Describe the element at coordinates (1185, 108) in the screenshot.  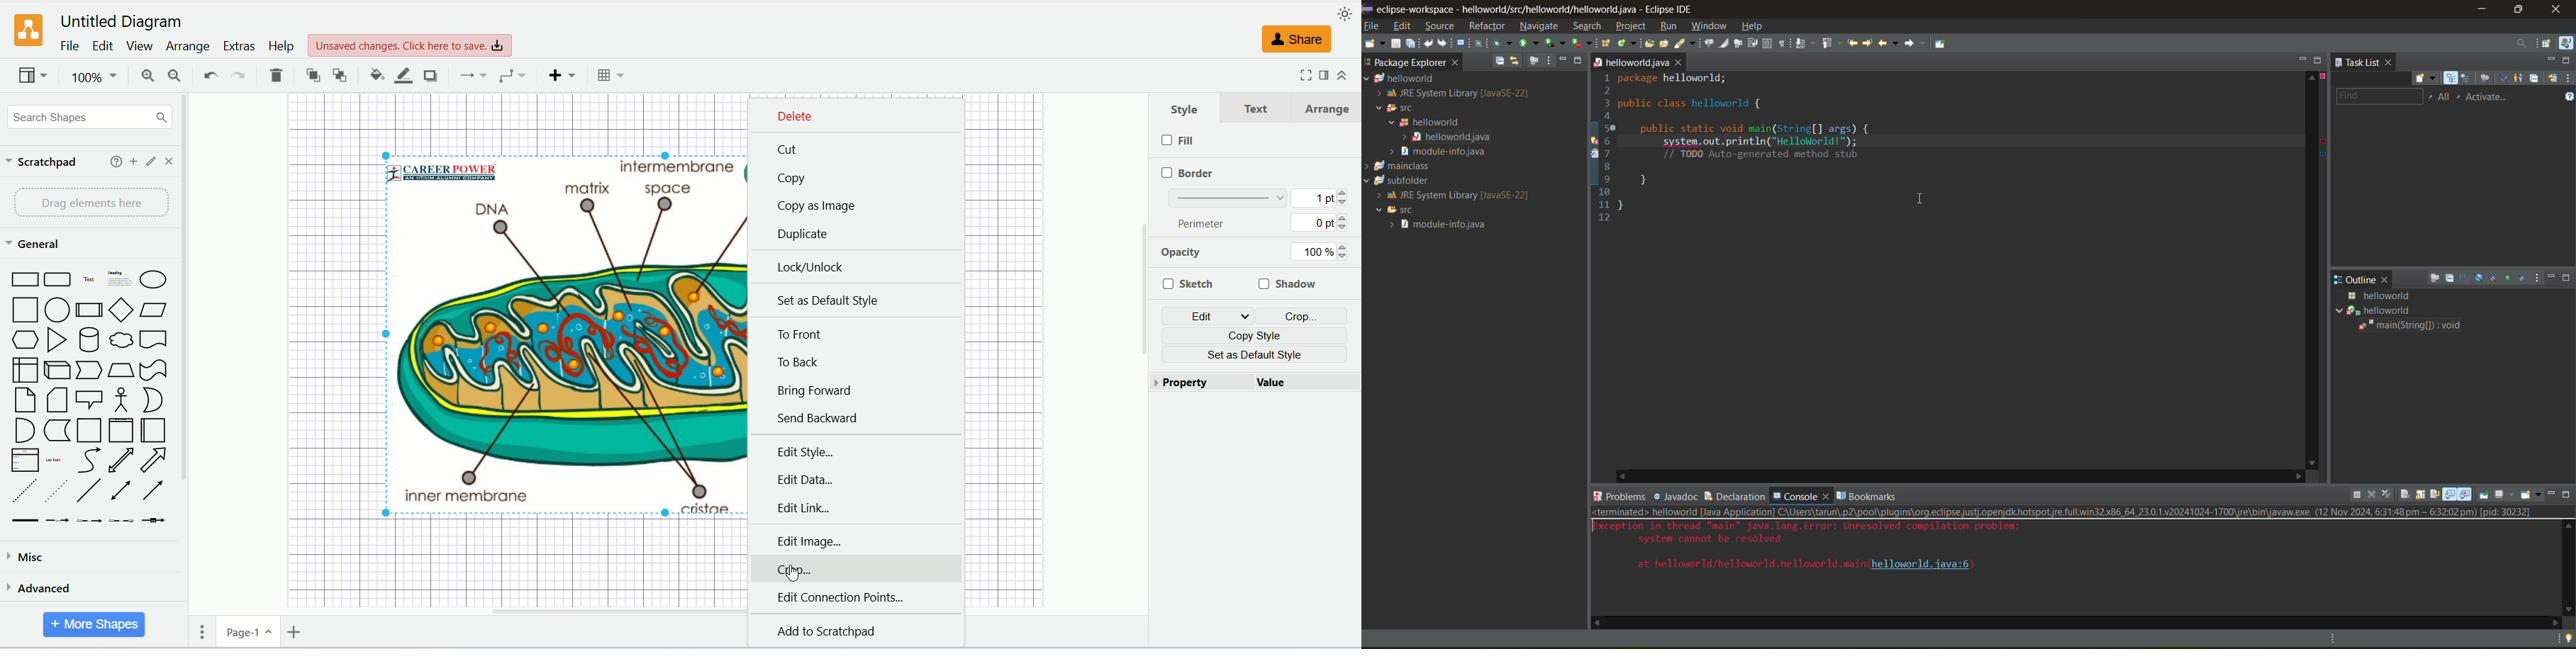
I see `style` at that location.